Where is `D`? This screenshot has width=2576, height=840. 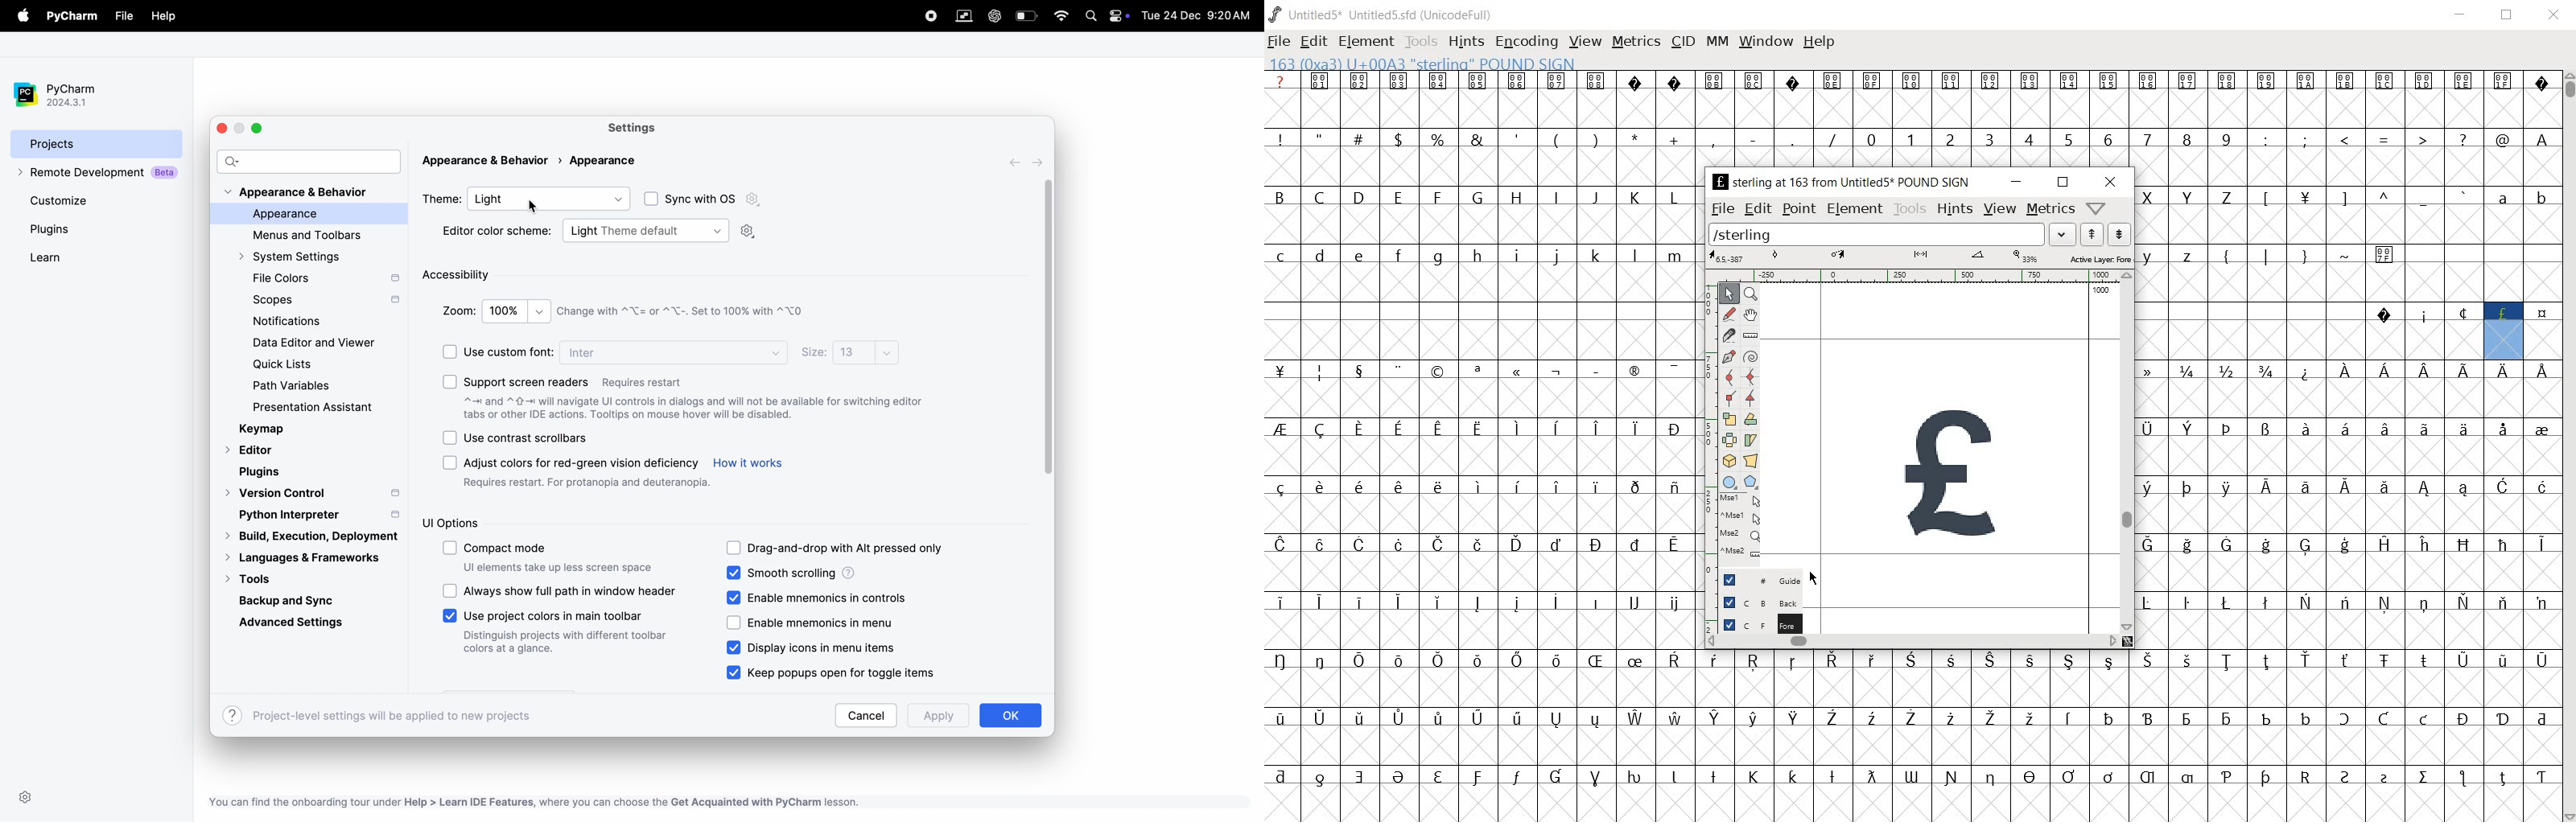
D is located at coordinates (1358, 196).